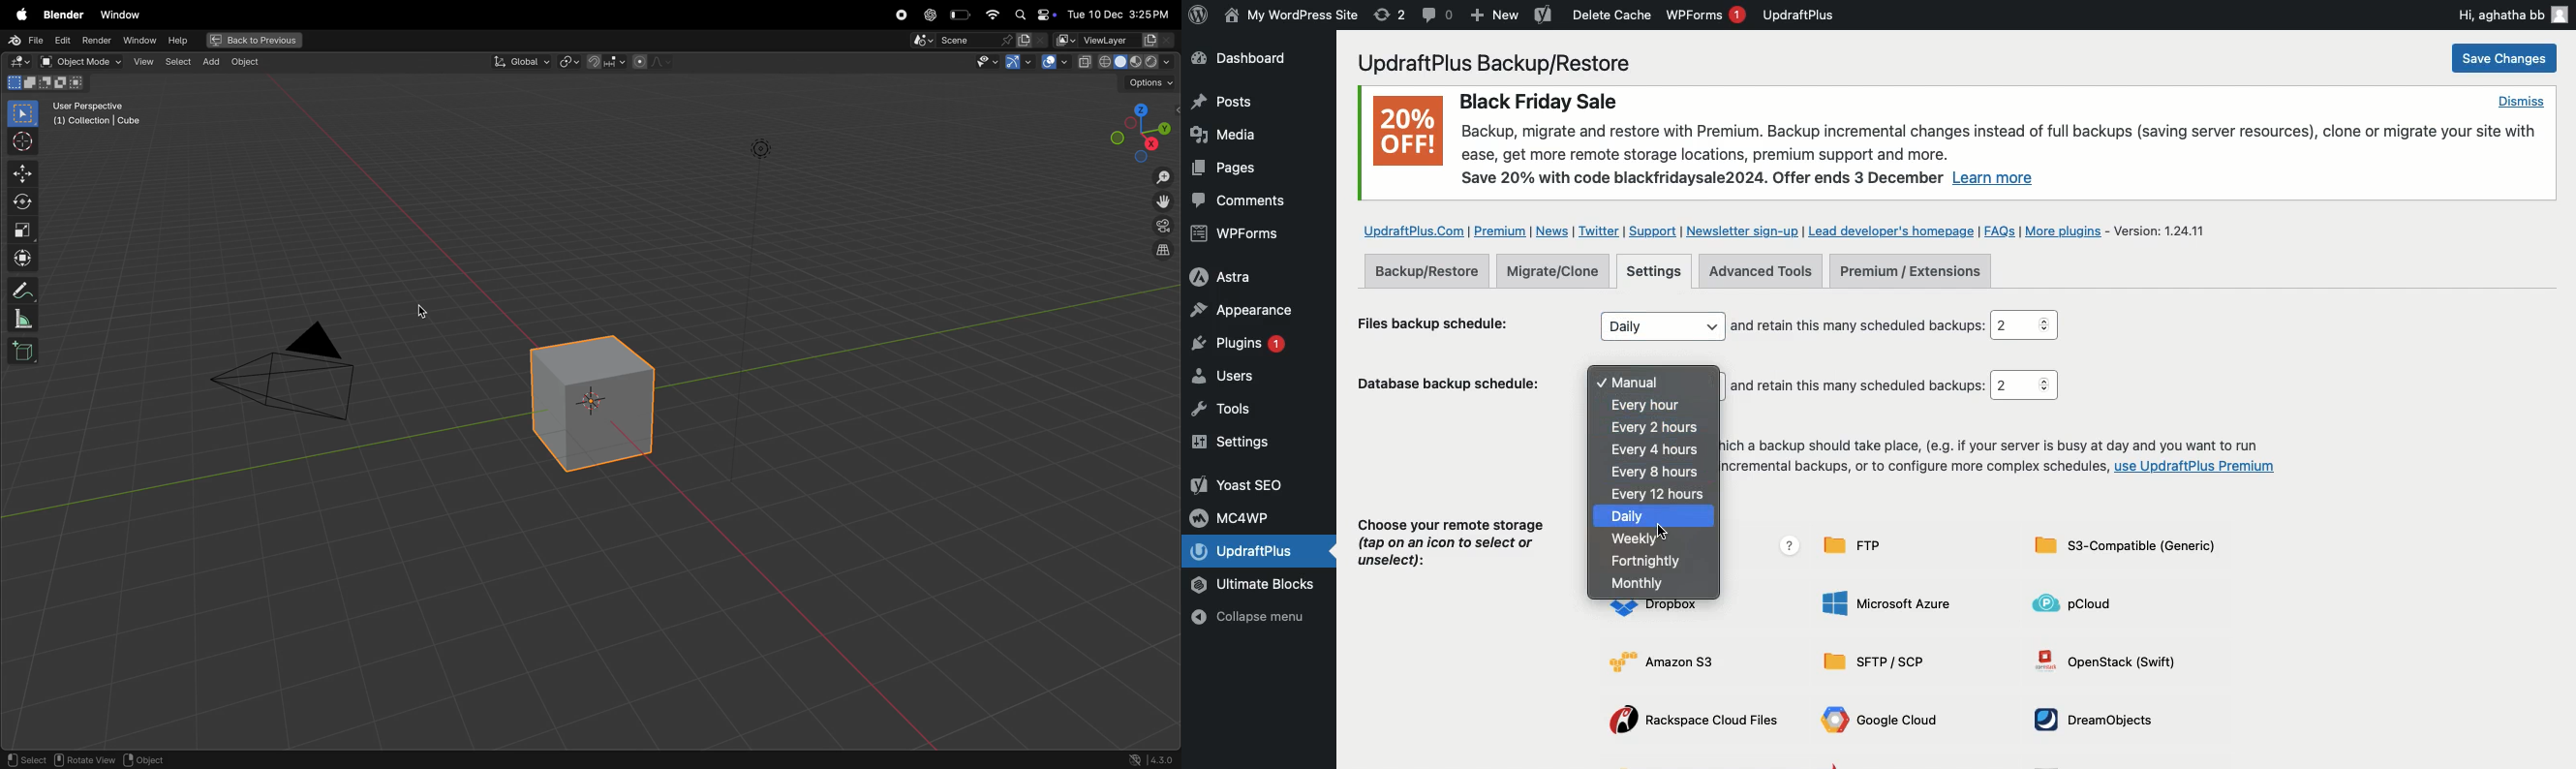 This screenshot has height=784, width=2576. What do you see at coordinates (86, 760) in the screenshot?
I see `Rotate view` at bounding box center [86, 760].